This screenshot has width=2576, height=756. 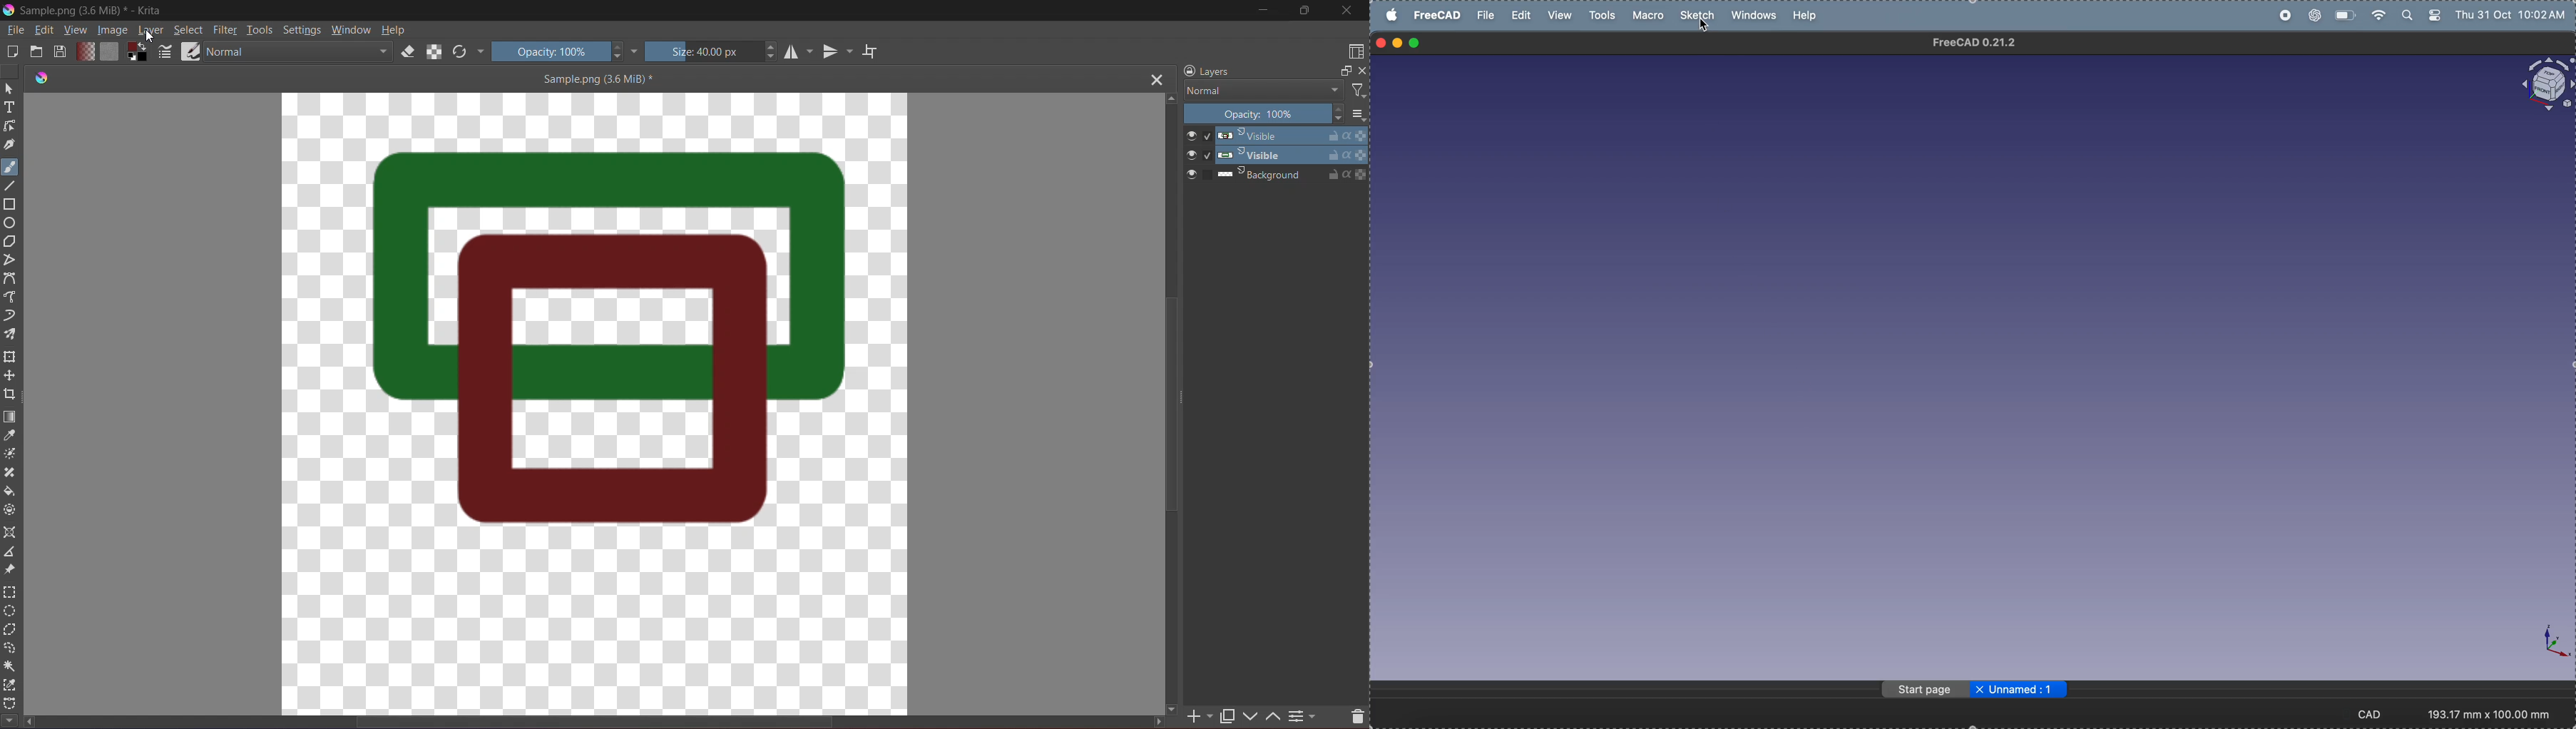 What do you see at coordinates (881, 47) in the screenshot?
I see `Wrap Around Mode` at bounding box center [881, 47].